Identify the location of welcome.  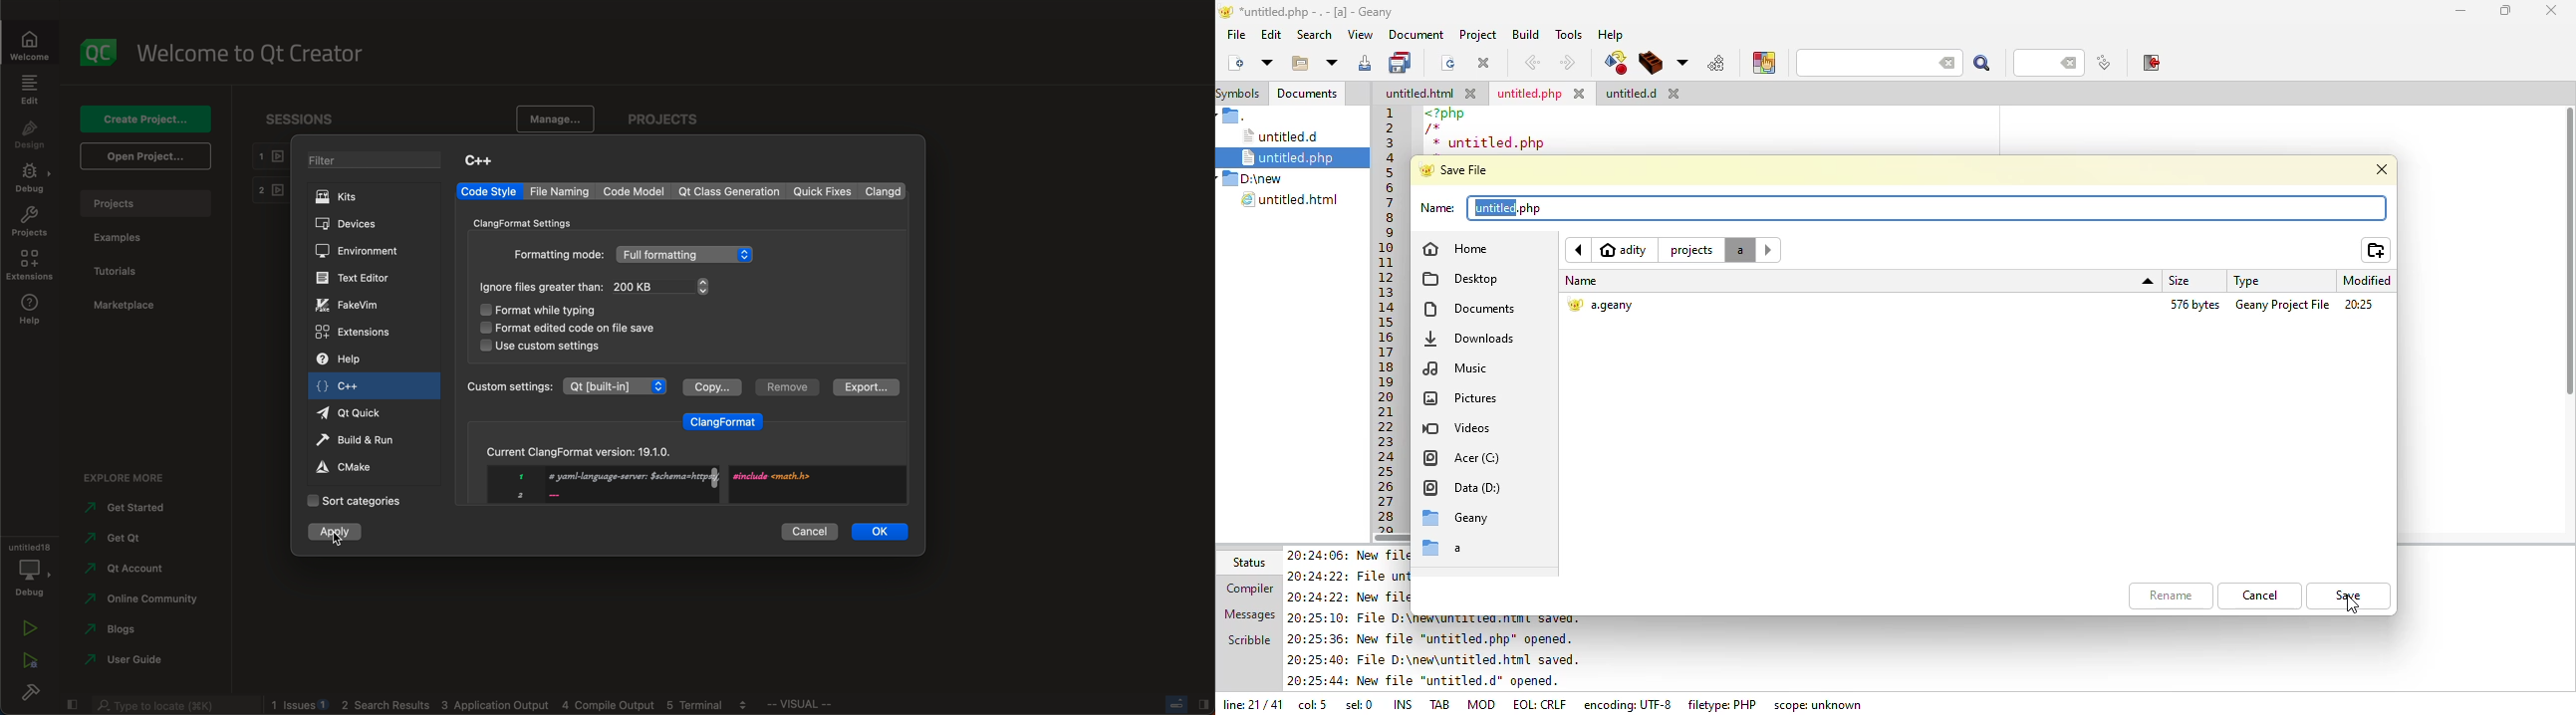
(257, 52).